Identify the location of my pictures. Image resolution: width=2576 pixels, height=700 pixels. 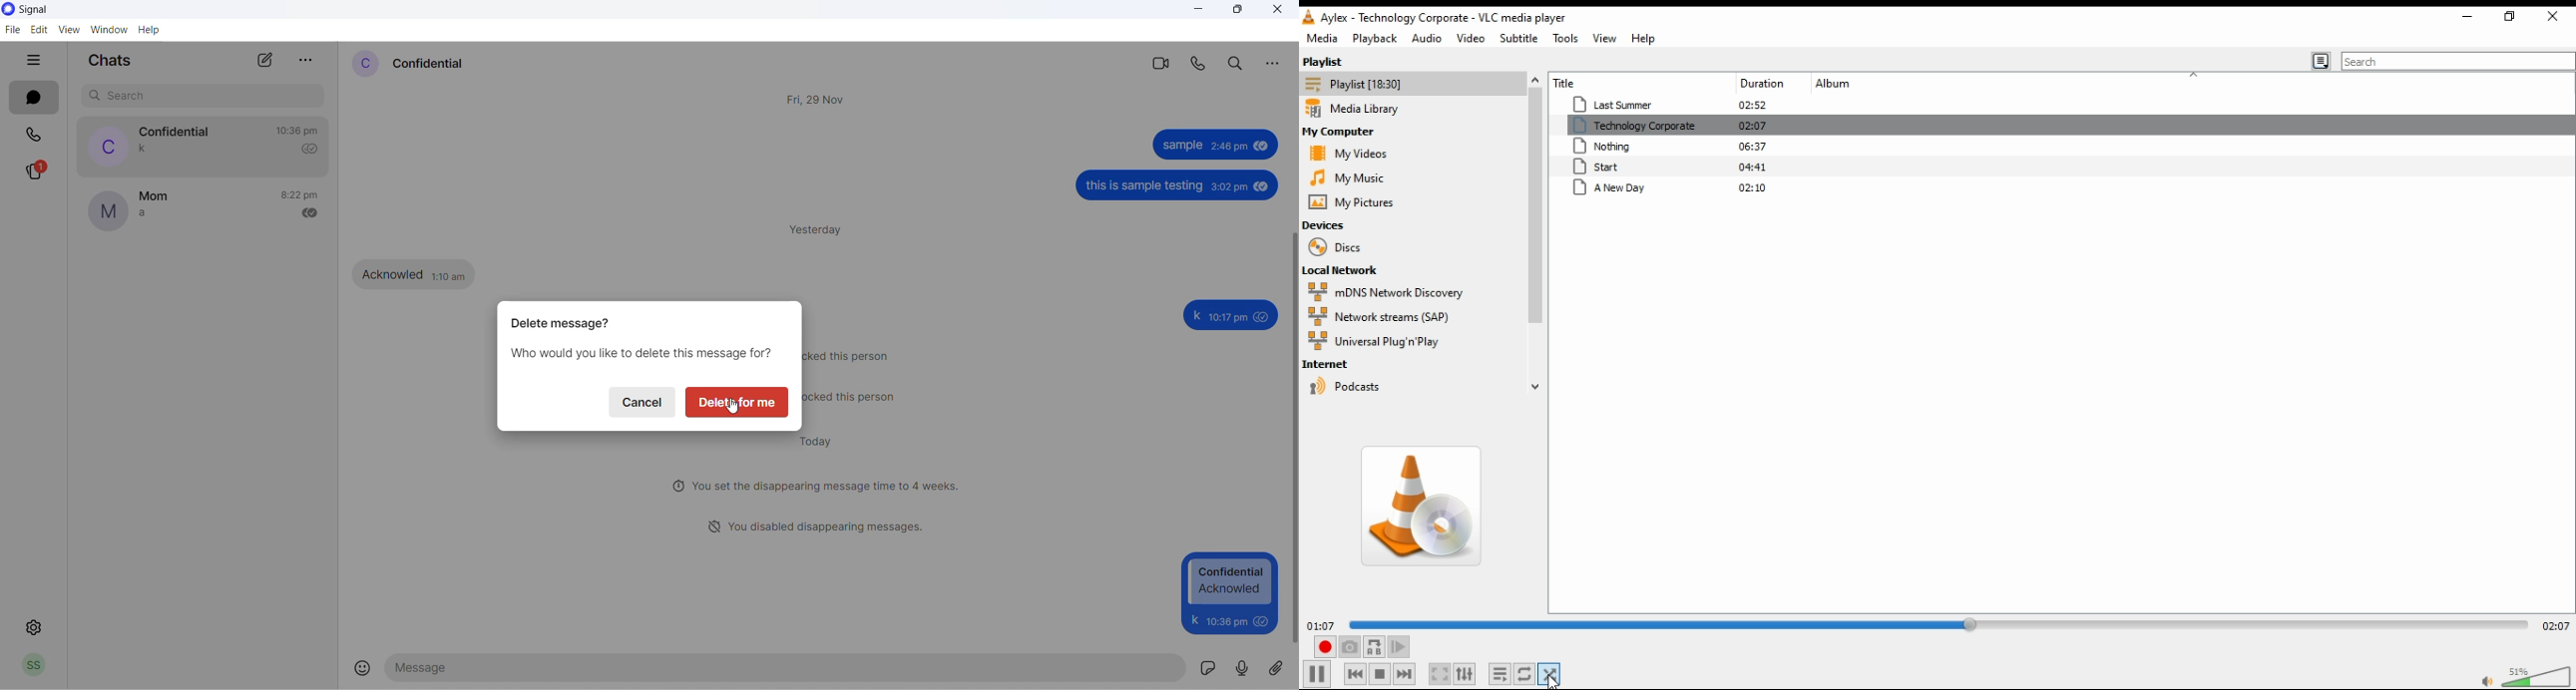
(1357, 202).